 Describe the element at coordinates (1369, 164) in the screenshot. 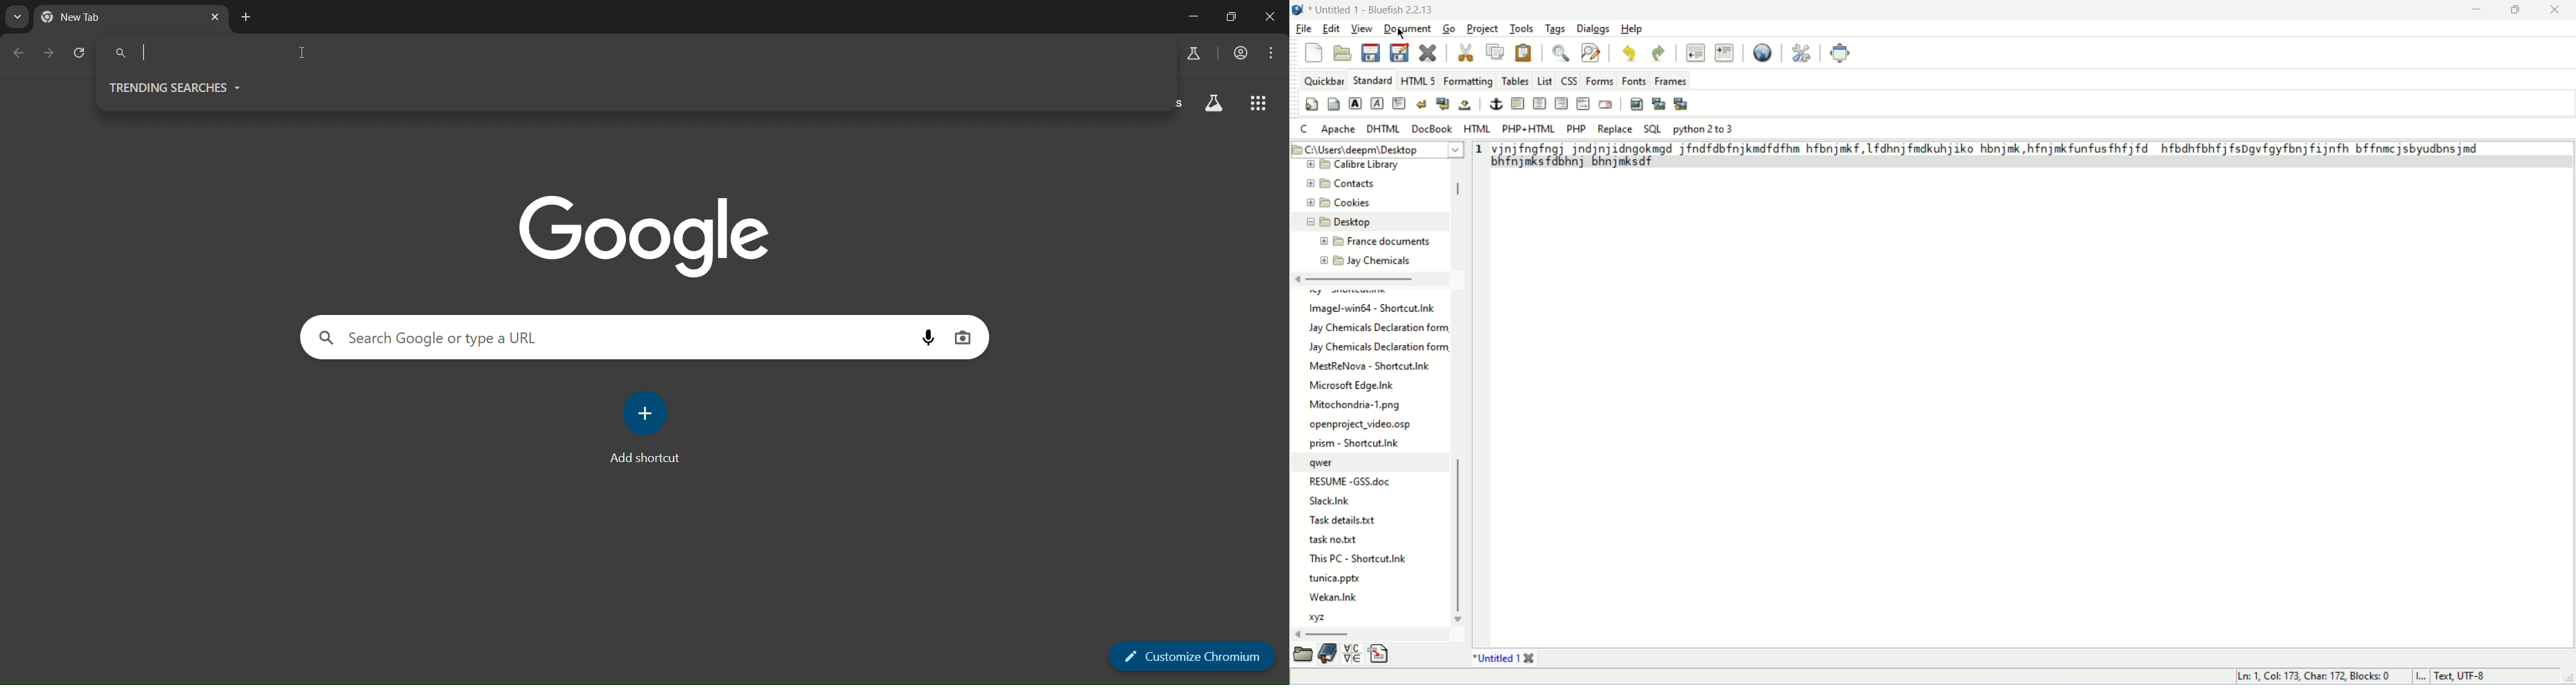

I see `Calibre Library` at that location.